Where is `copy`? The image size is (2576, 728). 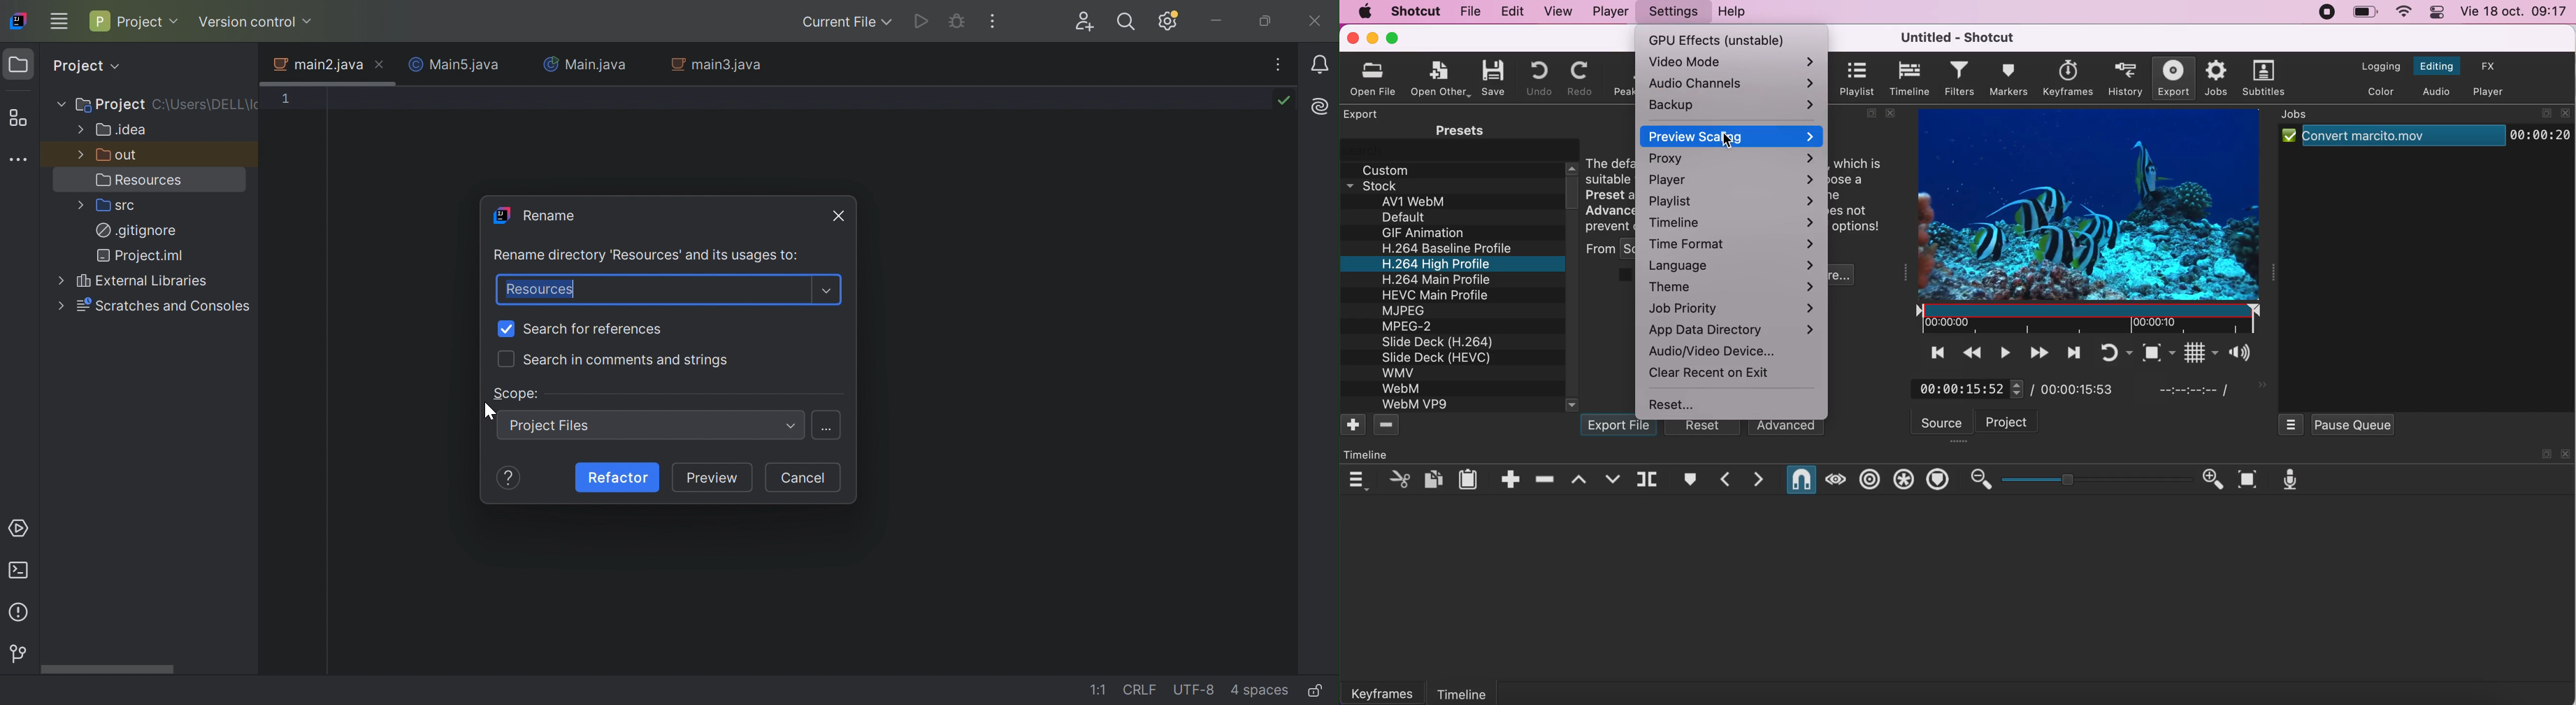
copy is located at coordinates (1430, 479).